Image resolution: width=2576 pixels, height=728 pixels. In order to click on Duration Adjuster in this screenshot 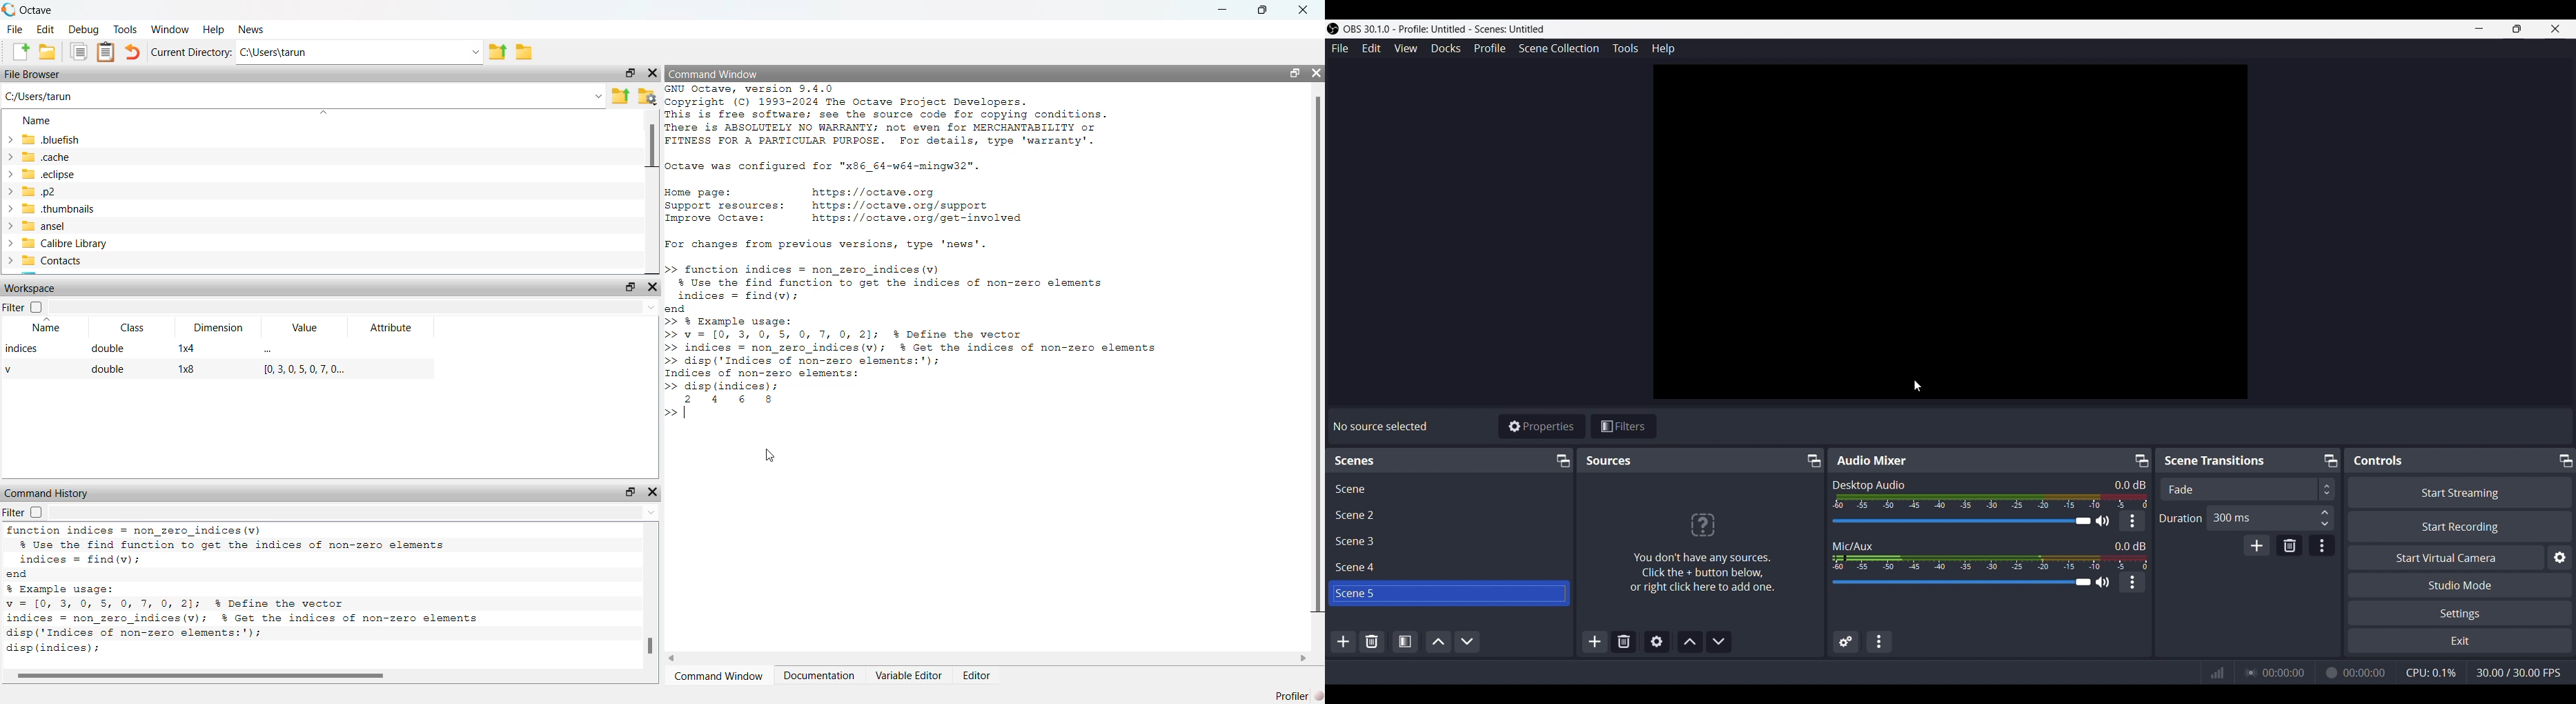, I will do `click(2180, 518)`.